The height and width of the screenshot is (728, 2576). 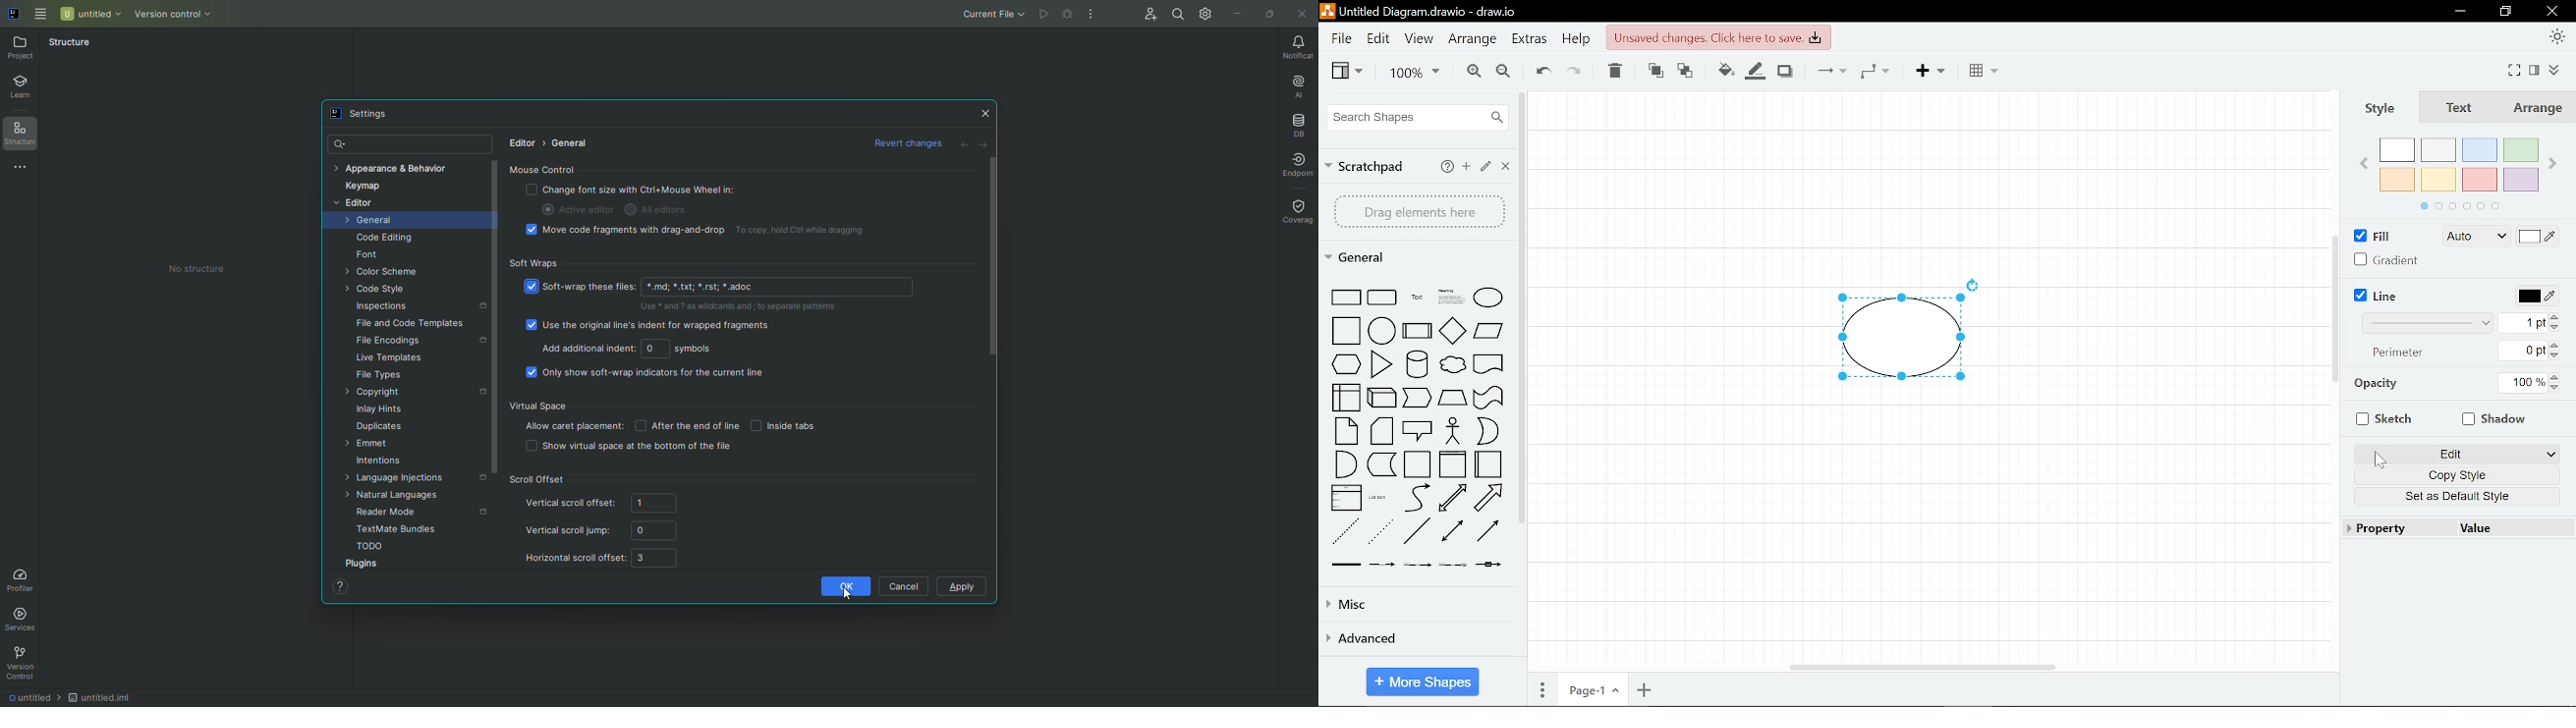 I want to click on Emmet, so click(x=369, y=445).